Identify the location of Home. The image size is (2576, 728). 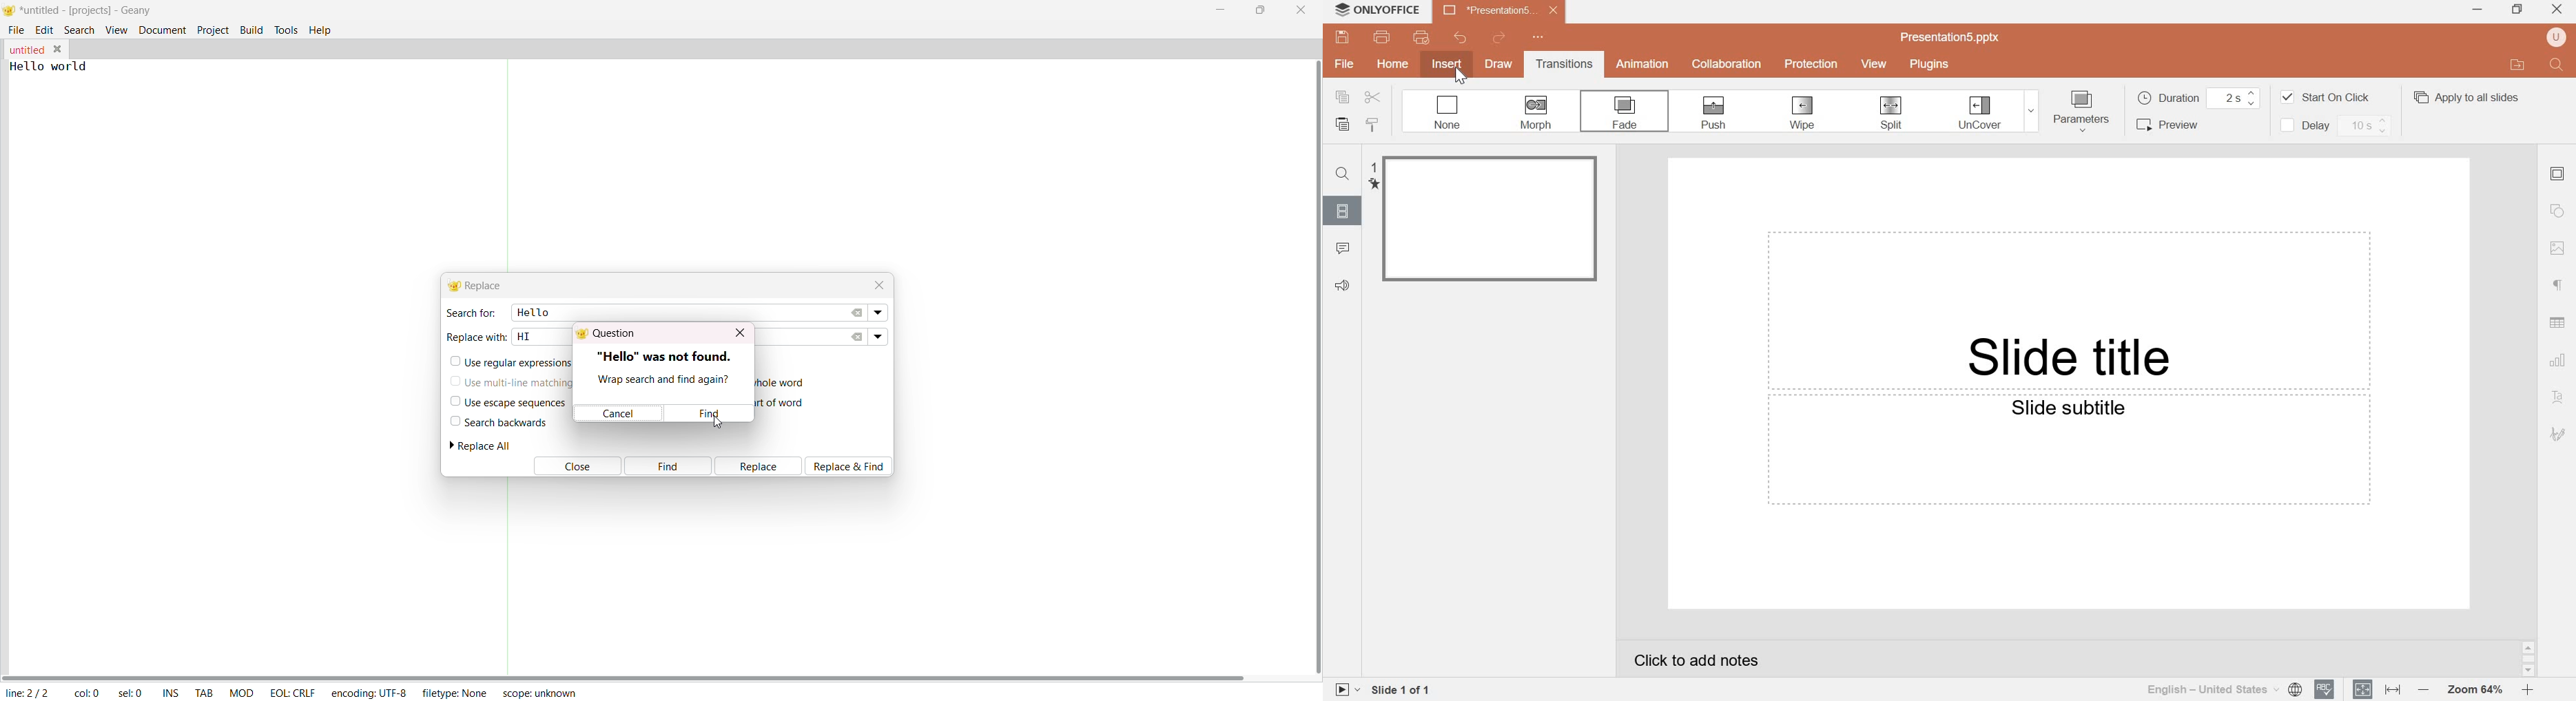
(1393, 63).